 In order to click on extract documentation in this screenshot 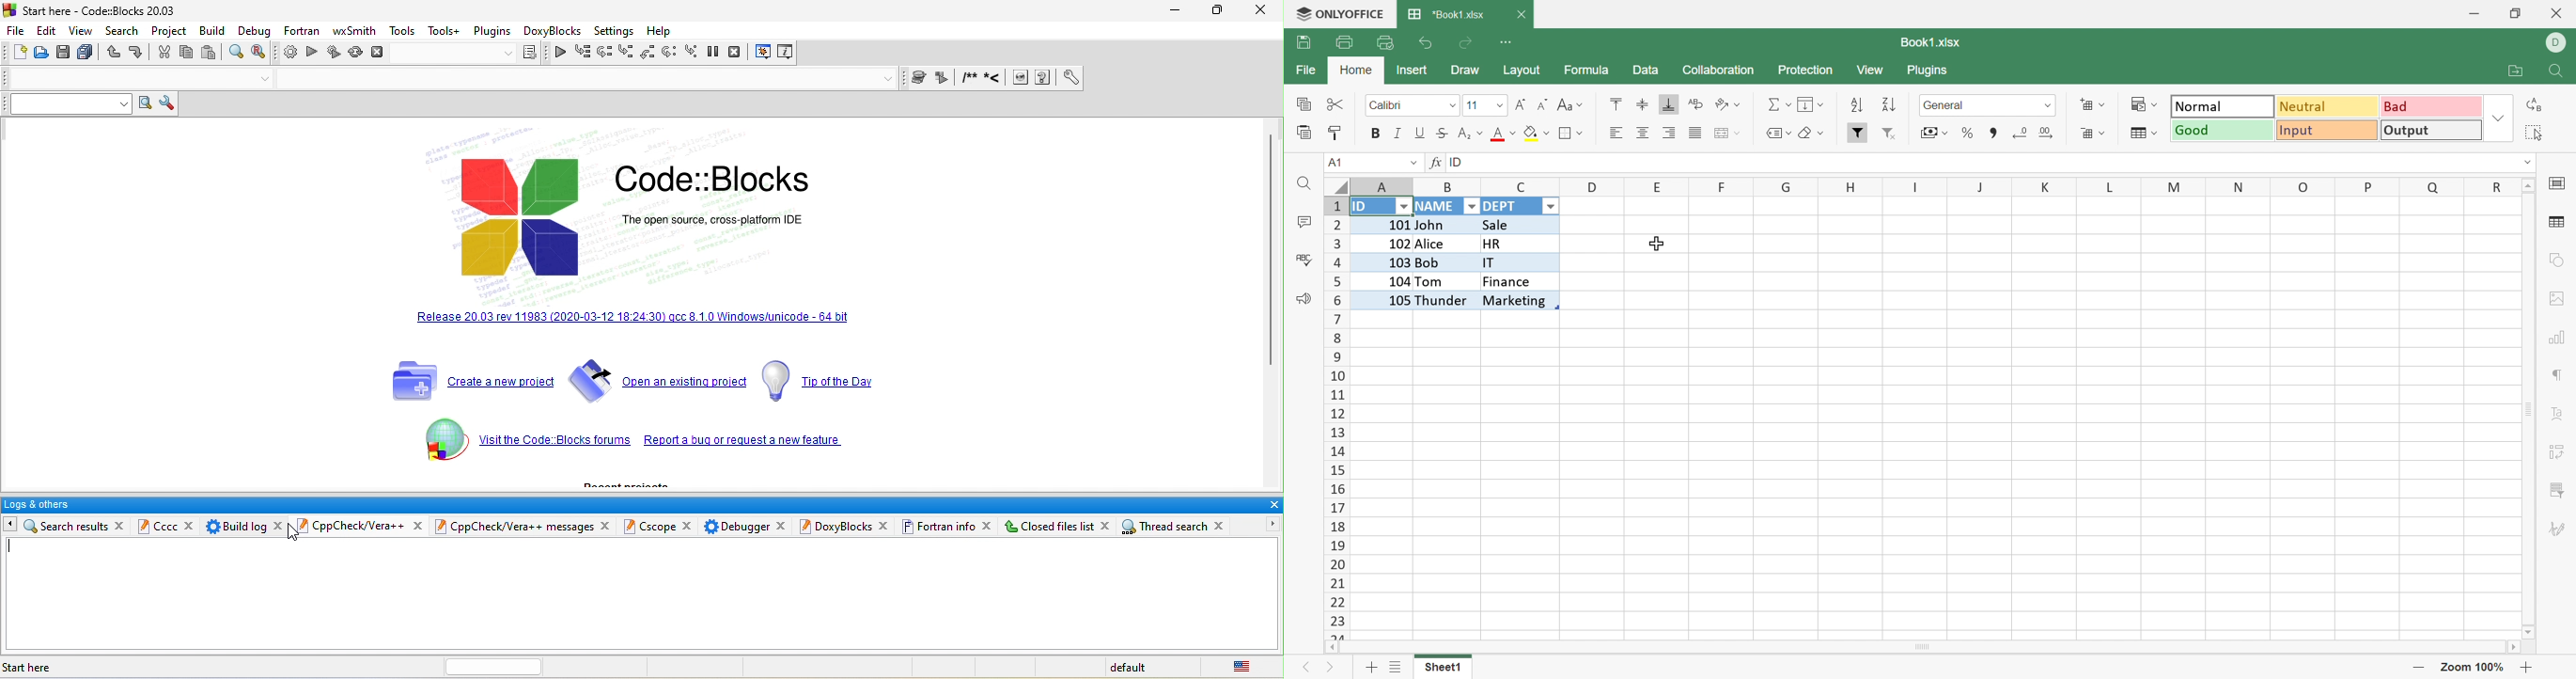, I will do `click(945, 78)`.